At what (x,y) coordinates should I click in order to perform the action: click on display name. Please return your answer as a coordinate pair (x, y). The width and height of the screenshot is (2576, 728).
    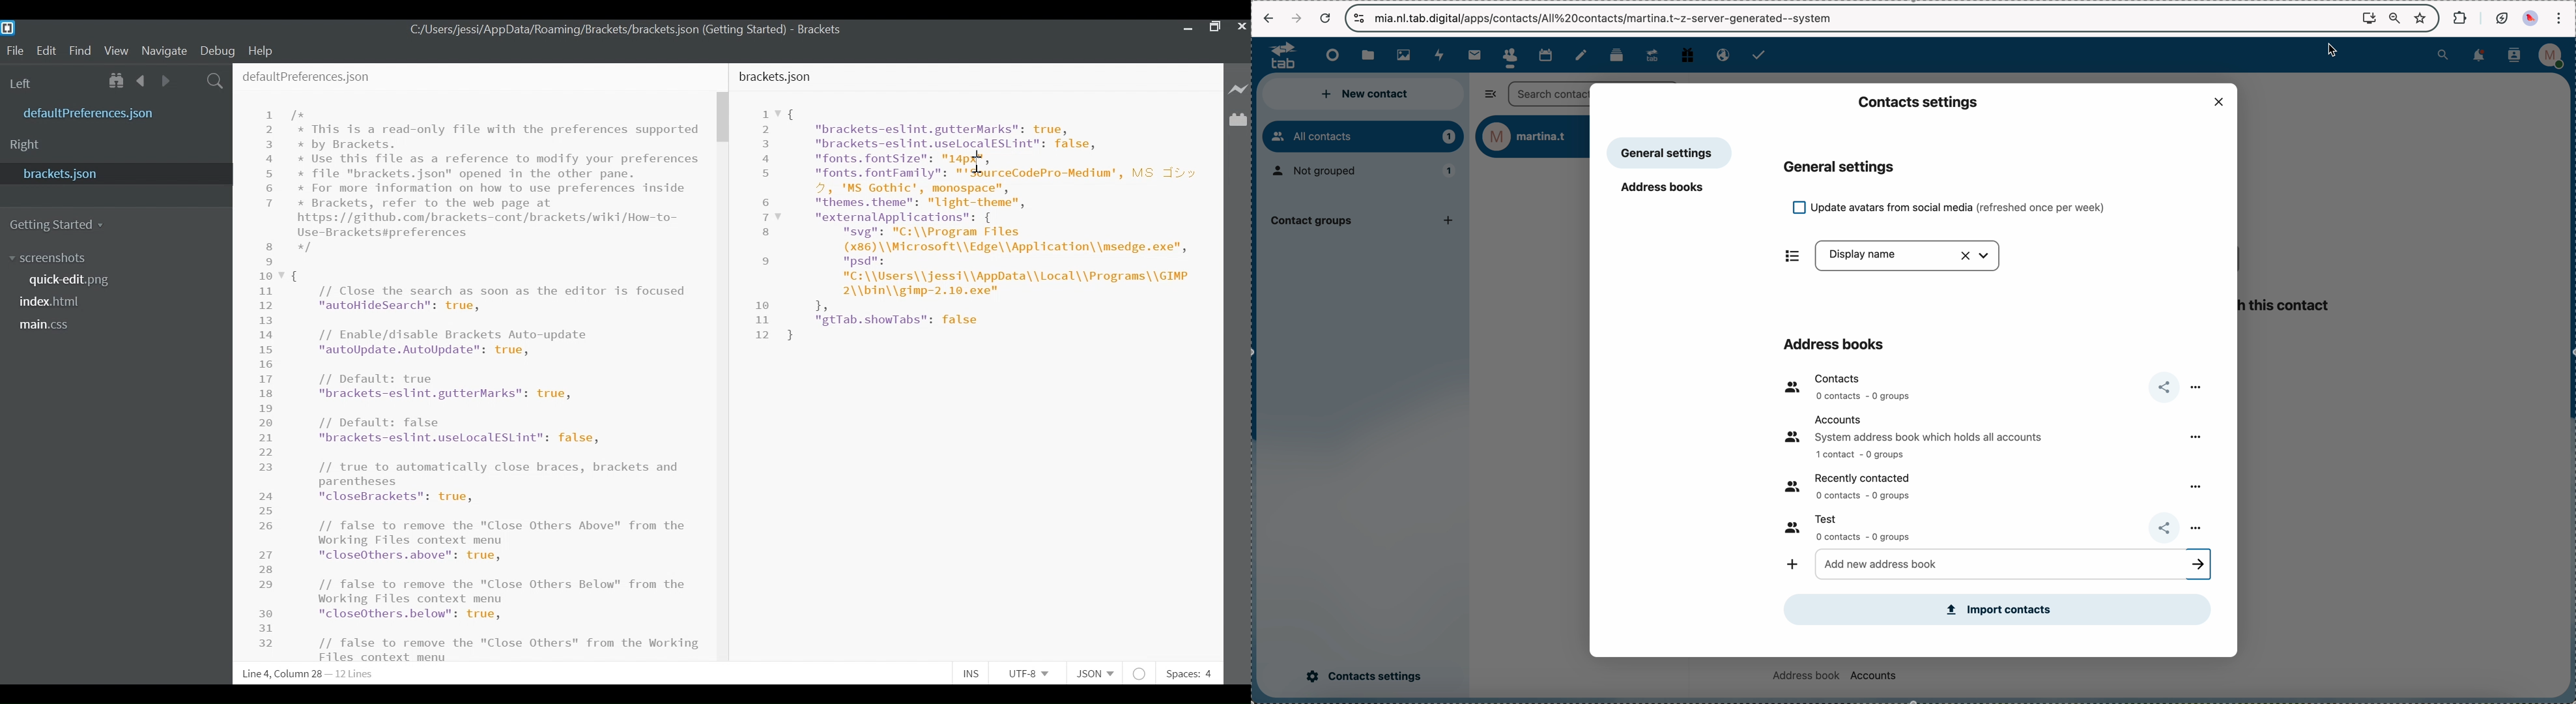
    Looking at the image, I should click on (1909, 258).